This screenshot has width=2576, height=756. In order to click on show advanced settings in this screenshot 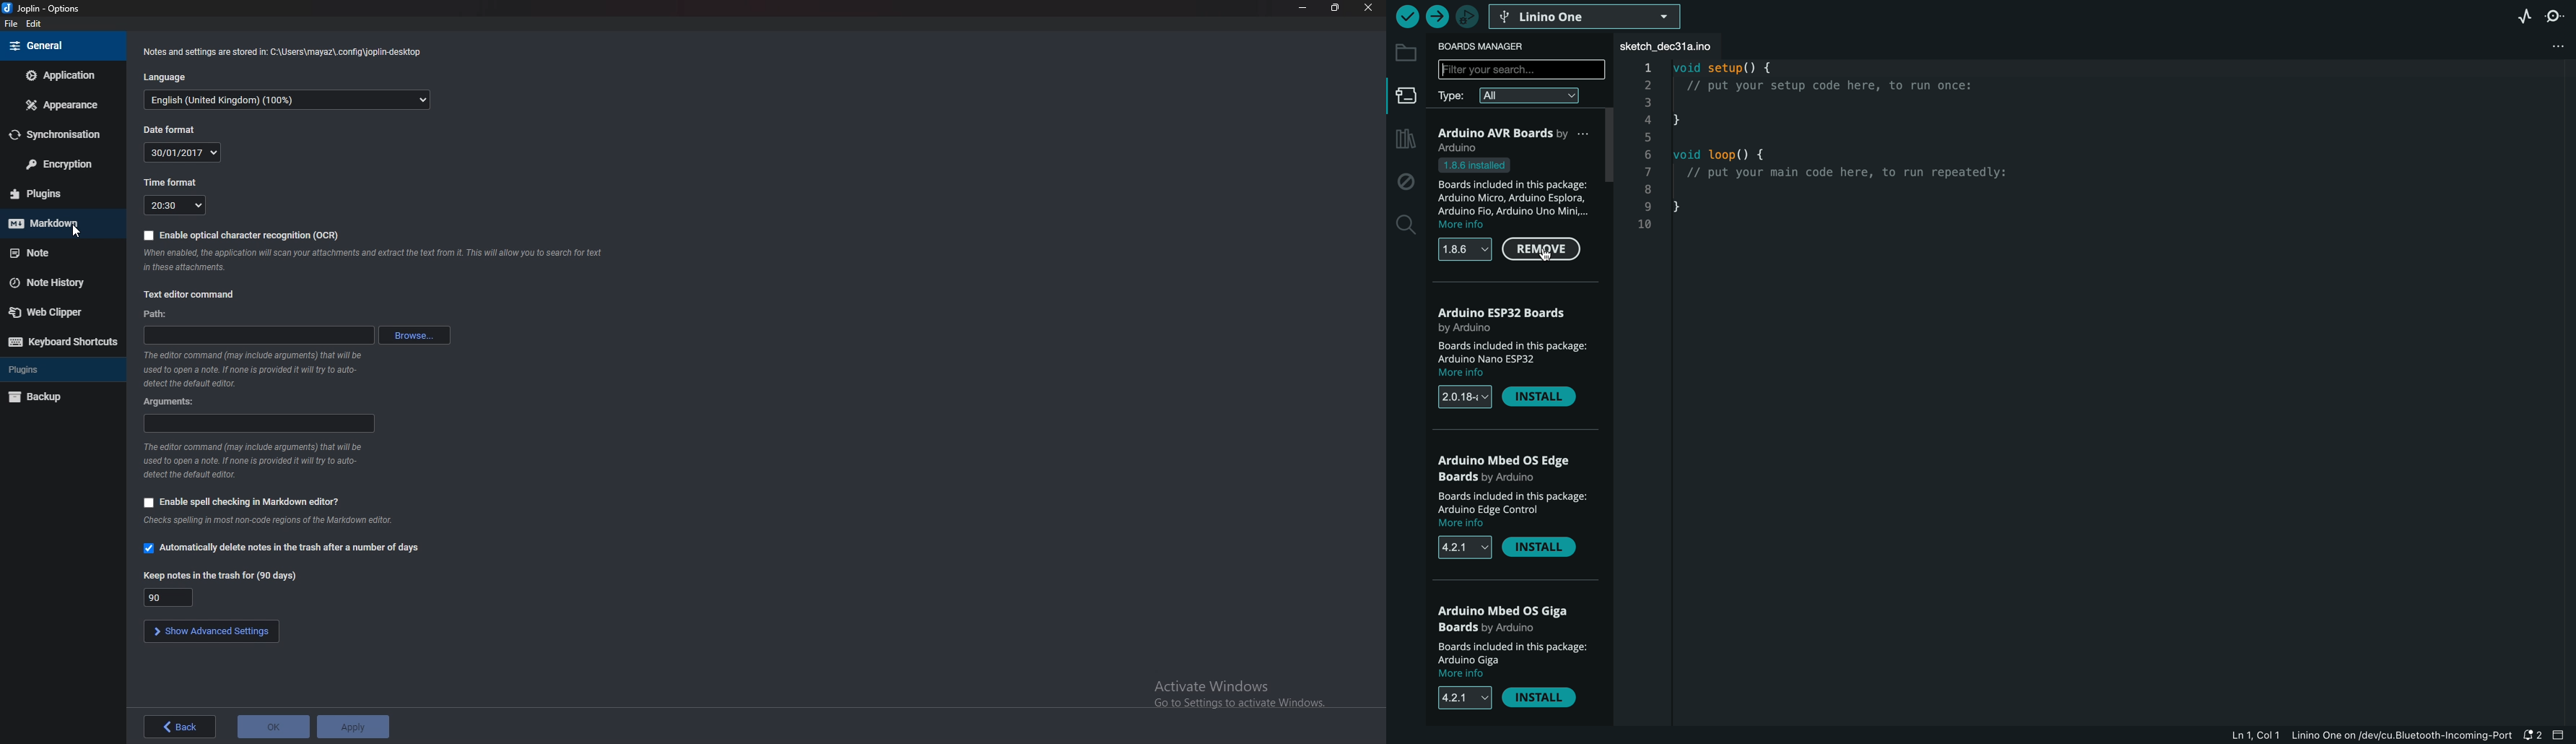, I will do `click(212, 631)`.